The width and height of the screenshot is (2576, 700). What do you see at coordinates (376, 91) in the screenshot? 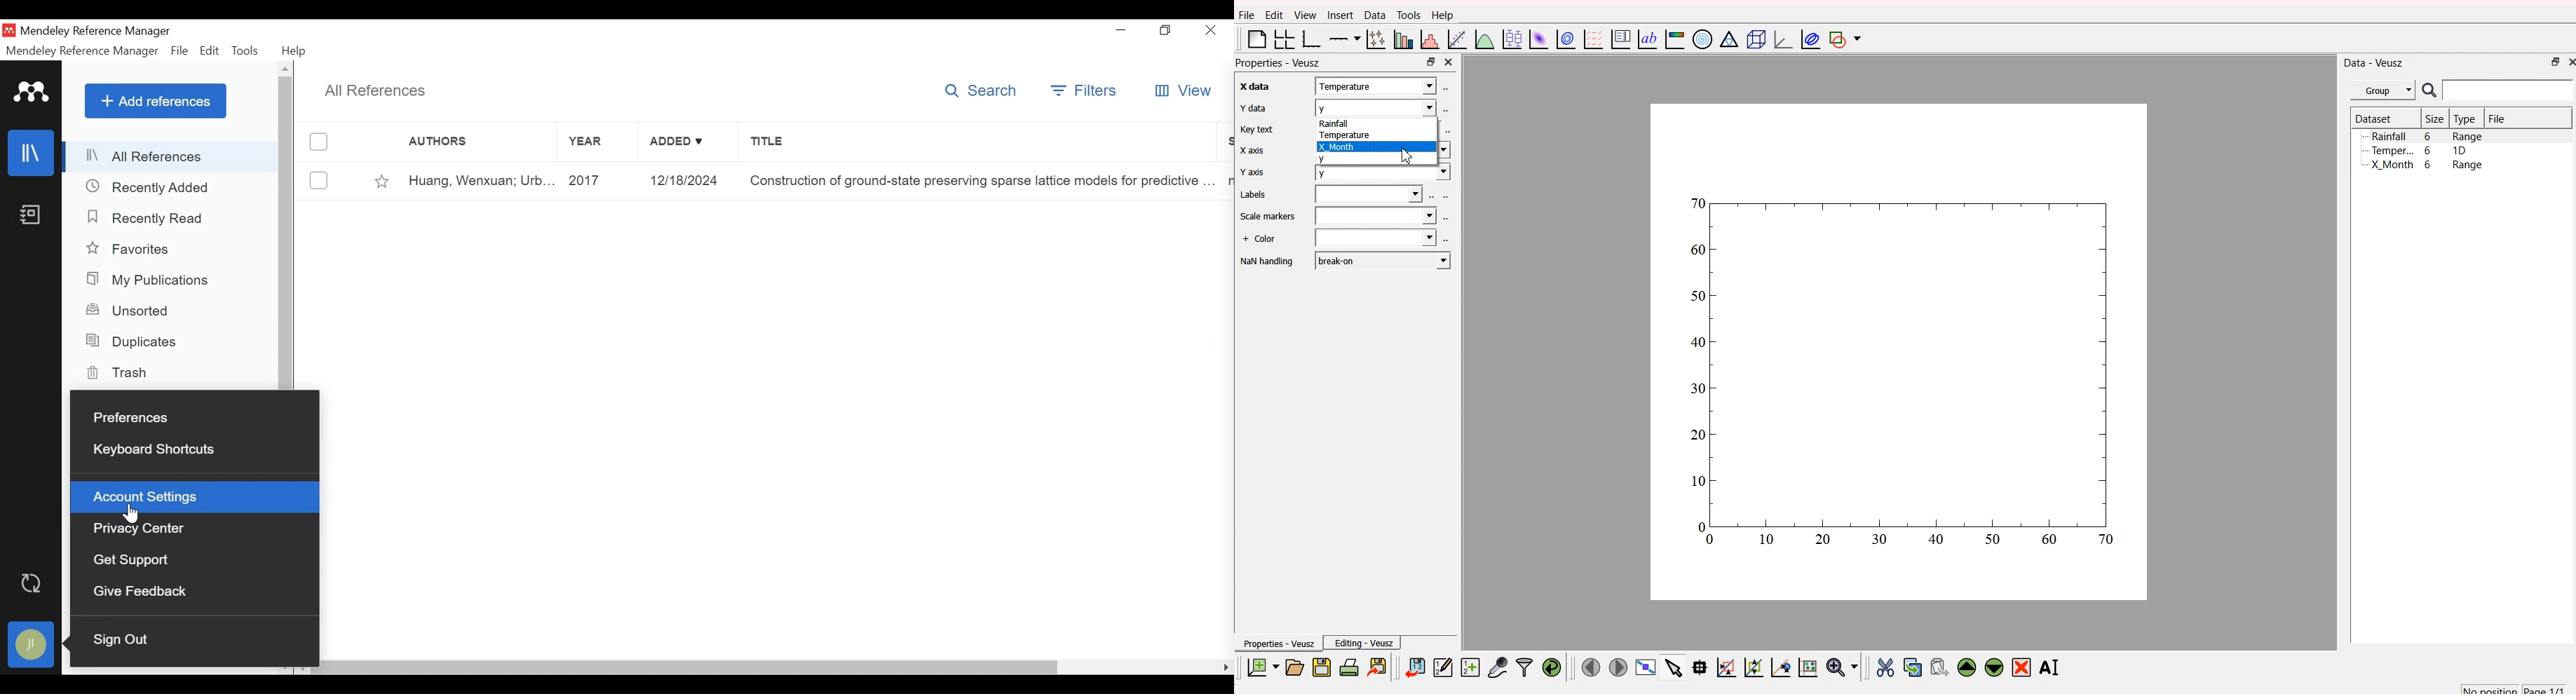
I see `All References` at bounding box center [376, 91].